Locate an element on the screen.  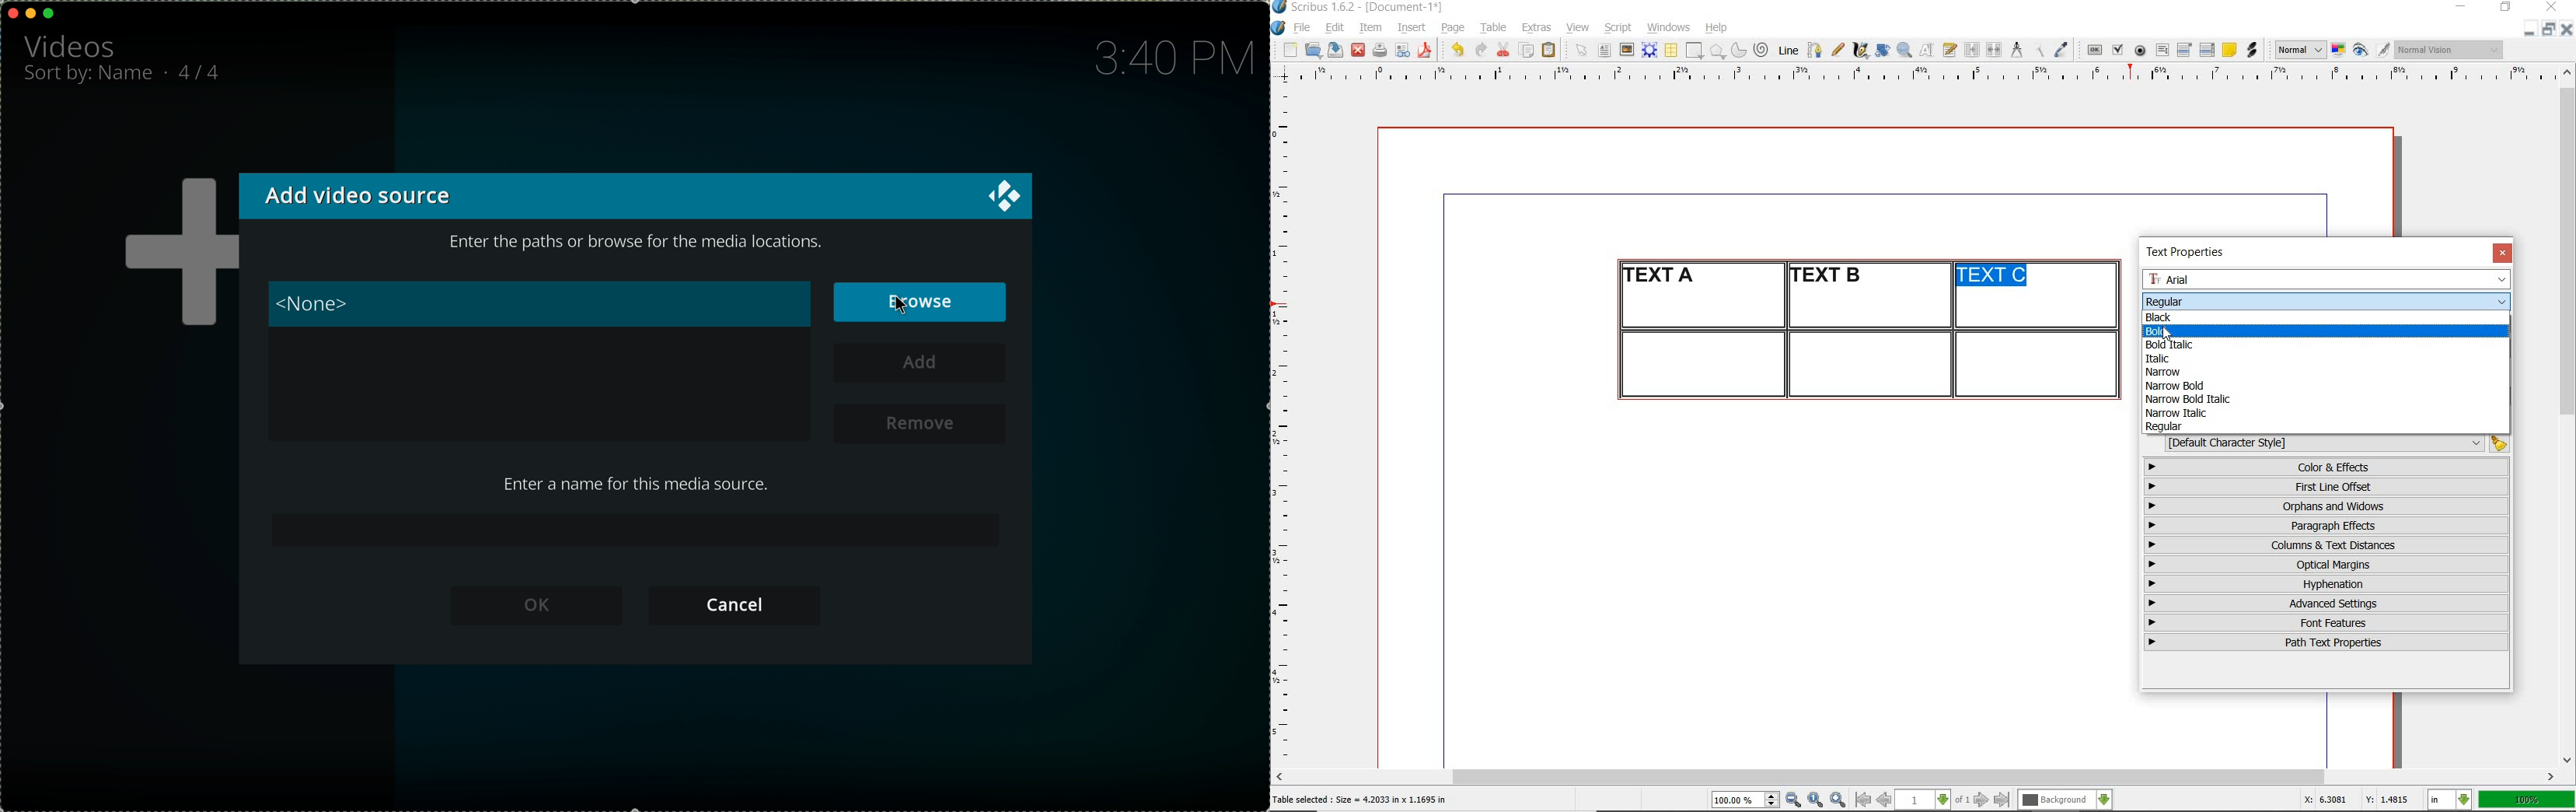
minimize is located at coordinates (2530, 28).